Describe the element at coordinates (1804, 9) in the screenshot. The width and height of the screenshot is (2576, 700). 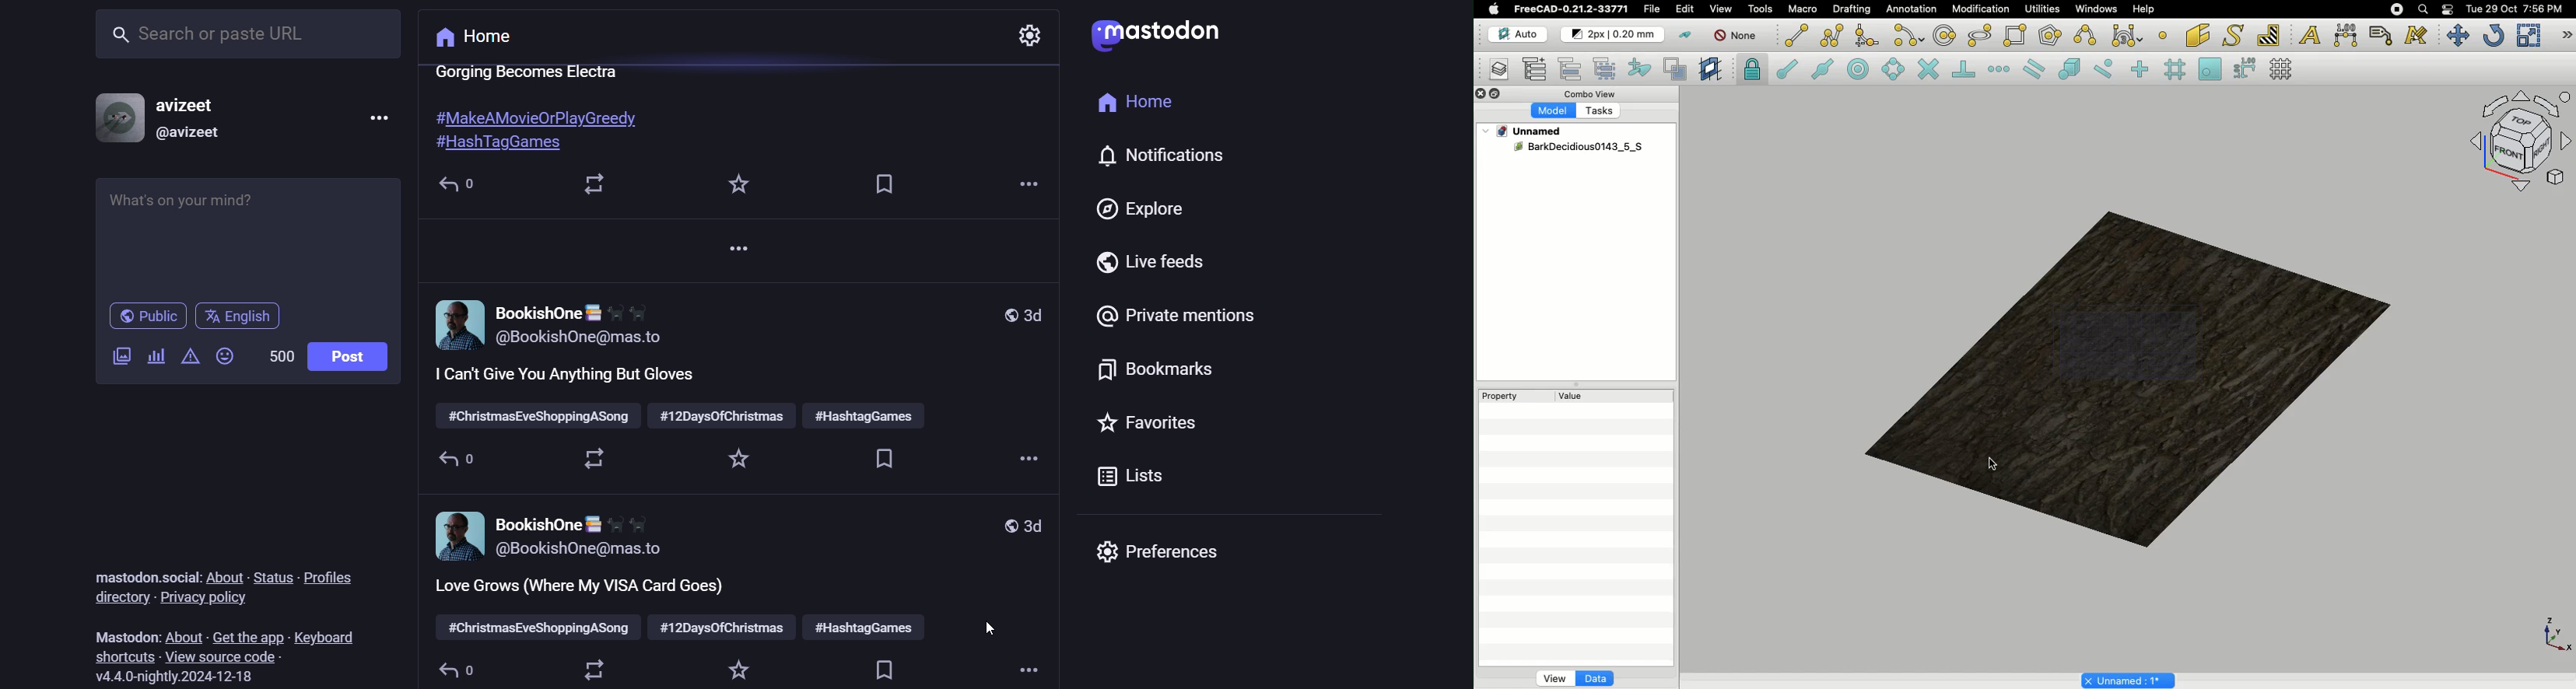
I see `Macro` at that location.